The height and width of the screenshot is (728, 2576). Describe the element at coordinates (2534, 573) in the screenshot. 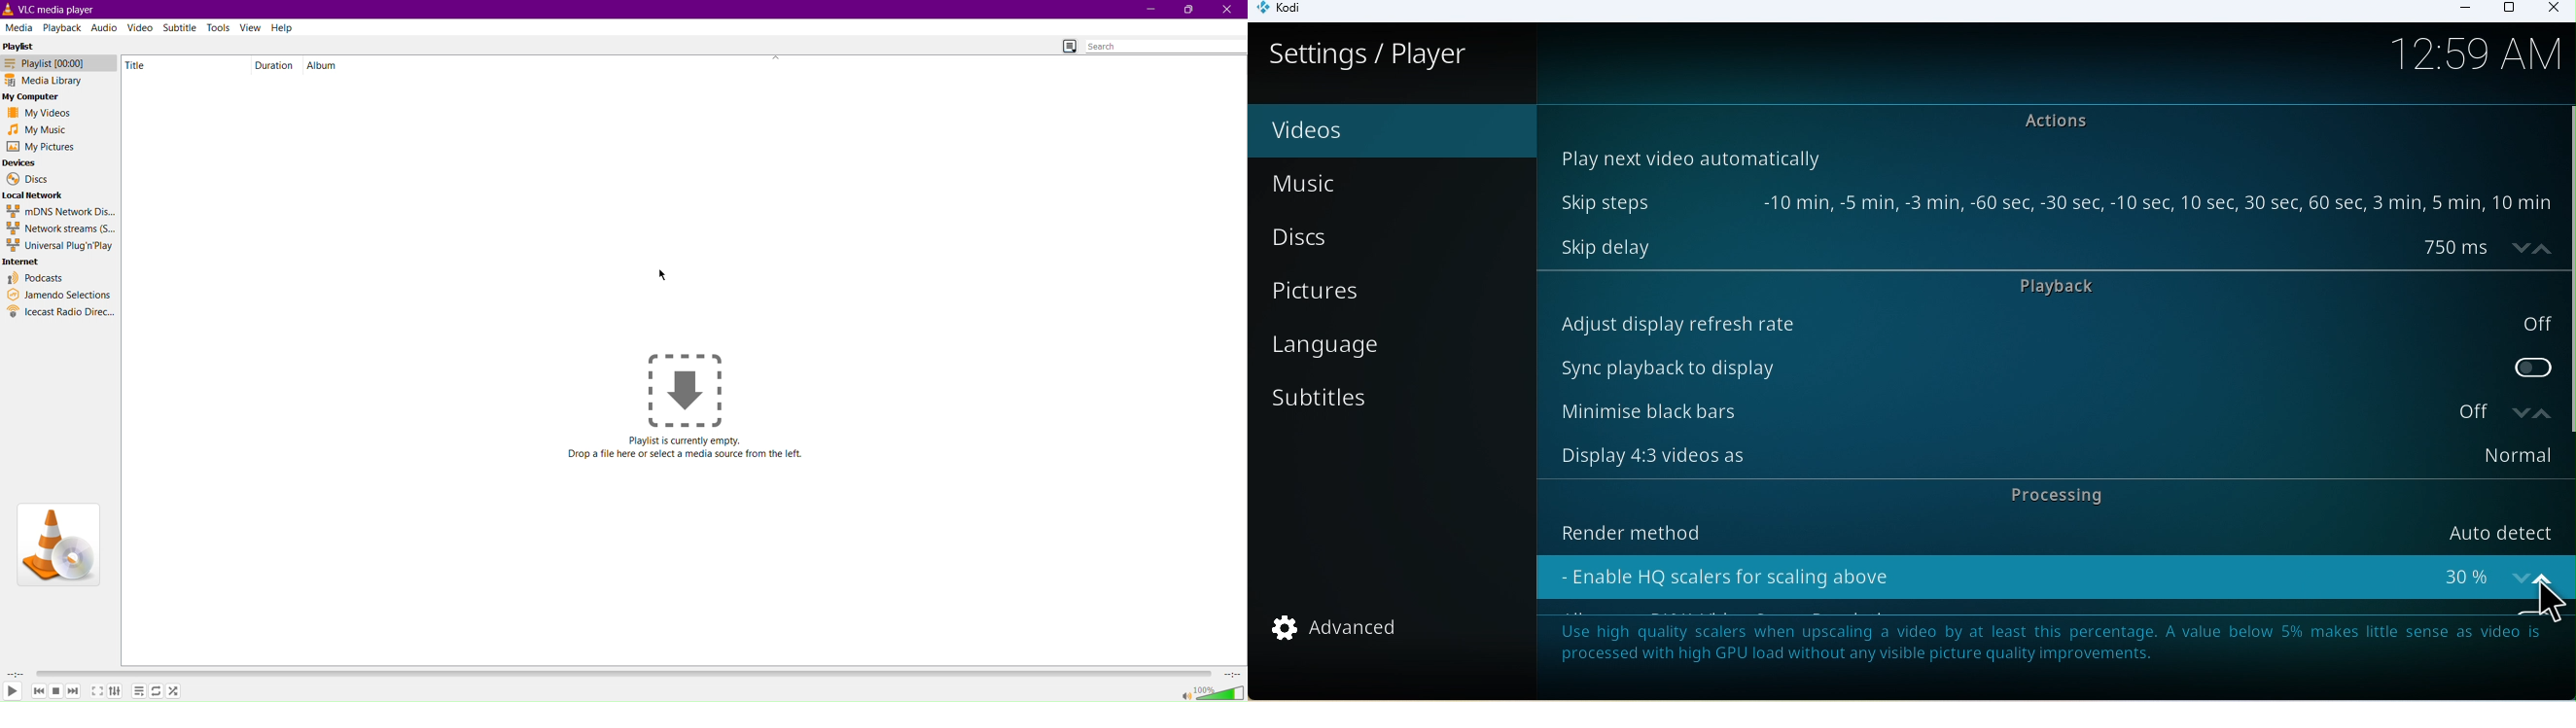

I see `increase/decrease` at that location.